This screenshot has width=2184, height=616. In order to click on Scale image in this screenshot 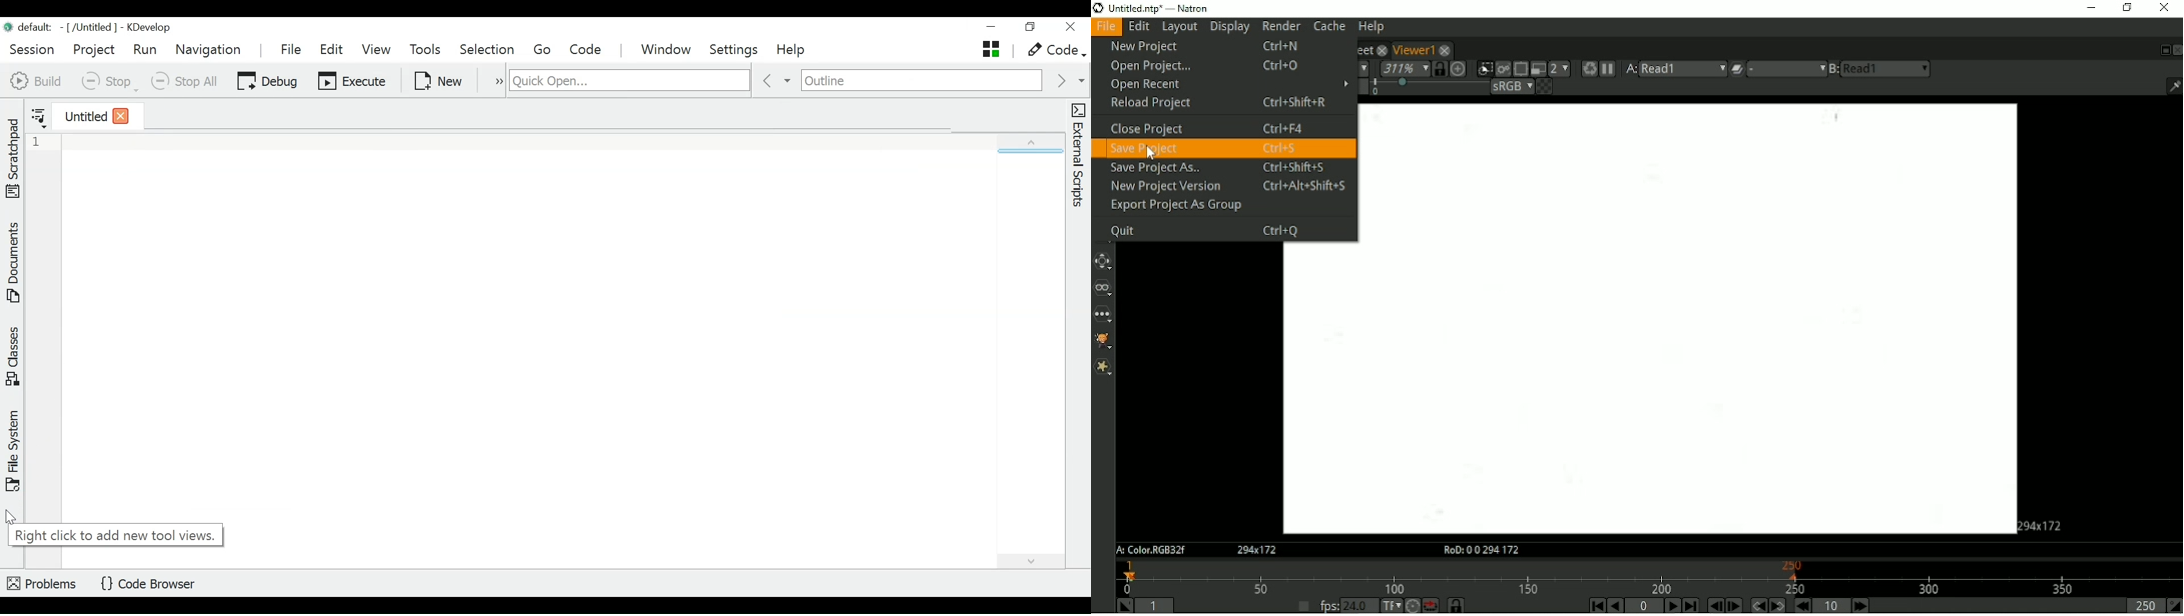, I will do `click(1458, 70)`.